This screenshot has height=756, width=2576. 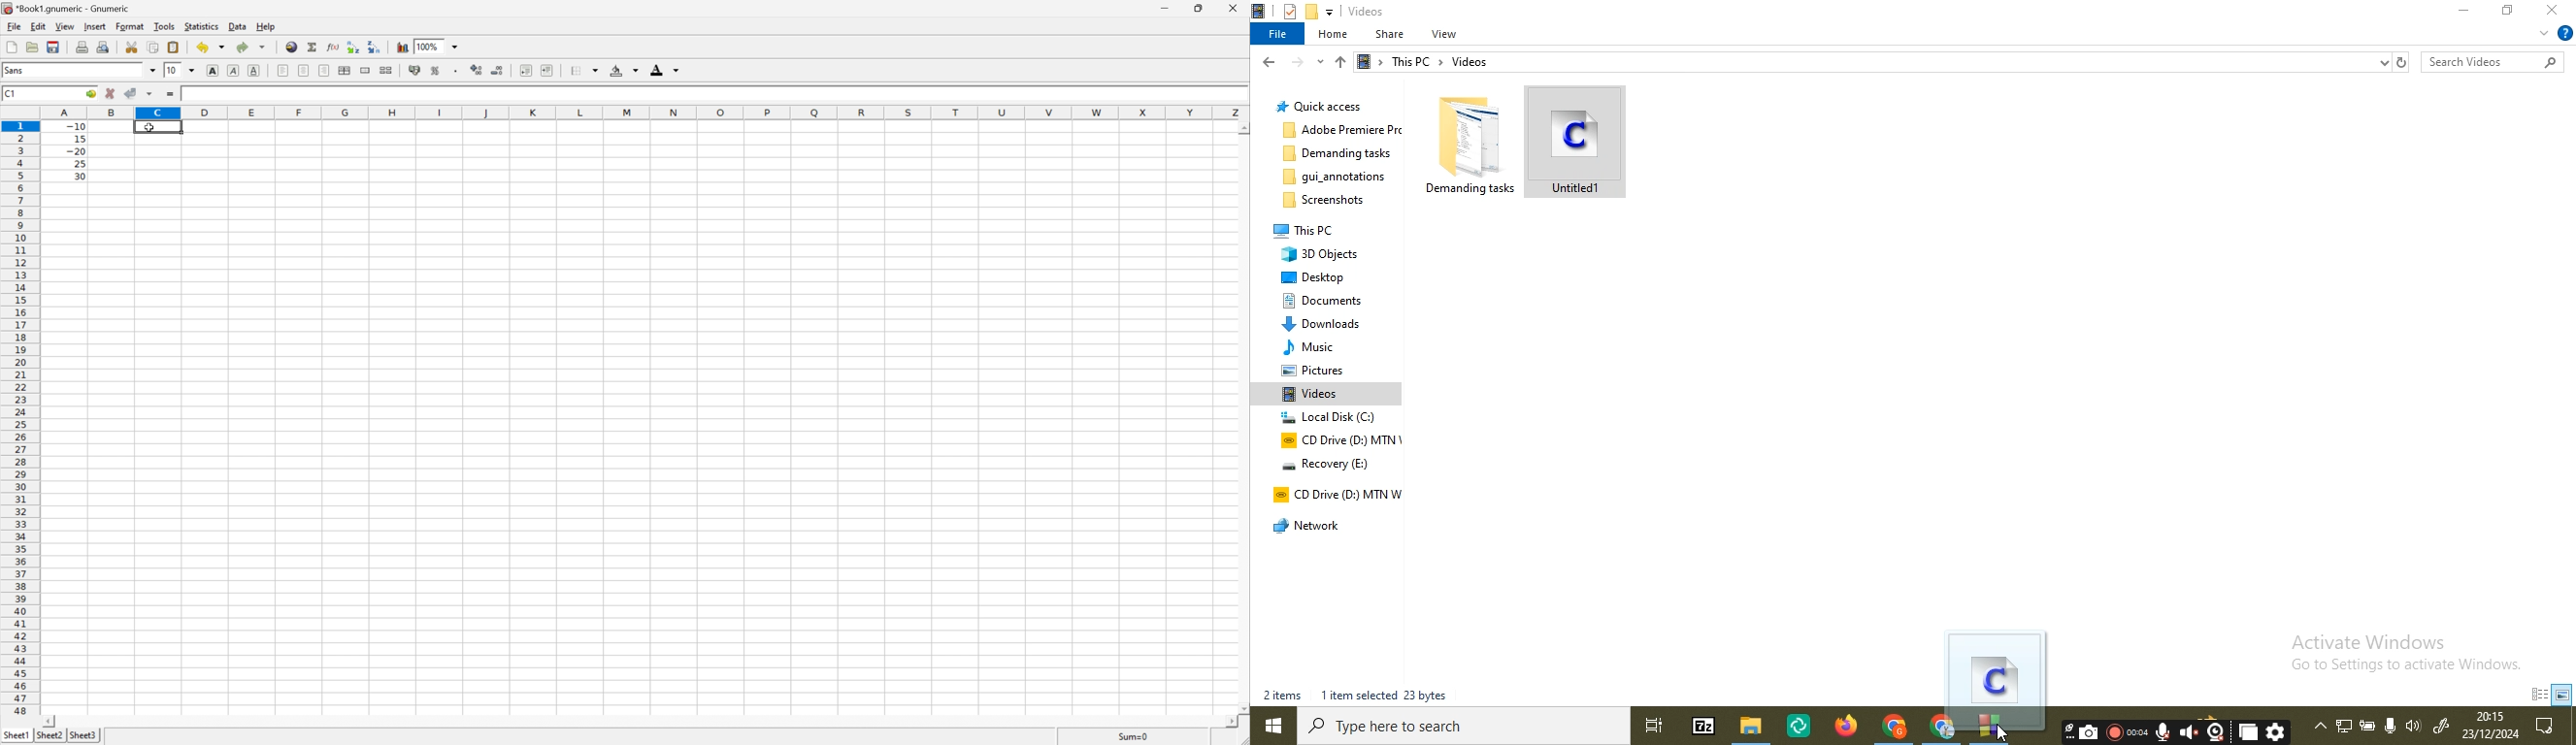 What do you see at coordinates (52, 47) in the screenshot?
I see `Open mobile file` at bounding box center [52, 47].